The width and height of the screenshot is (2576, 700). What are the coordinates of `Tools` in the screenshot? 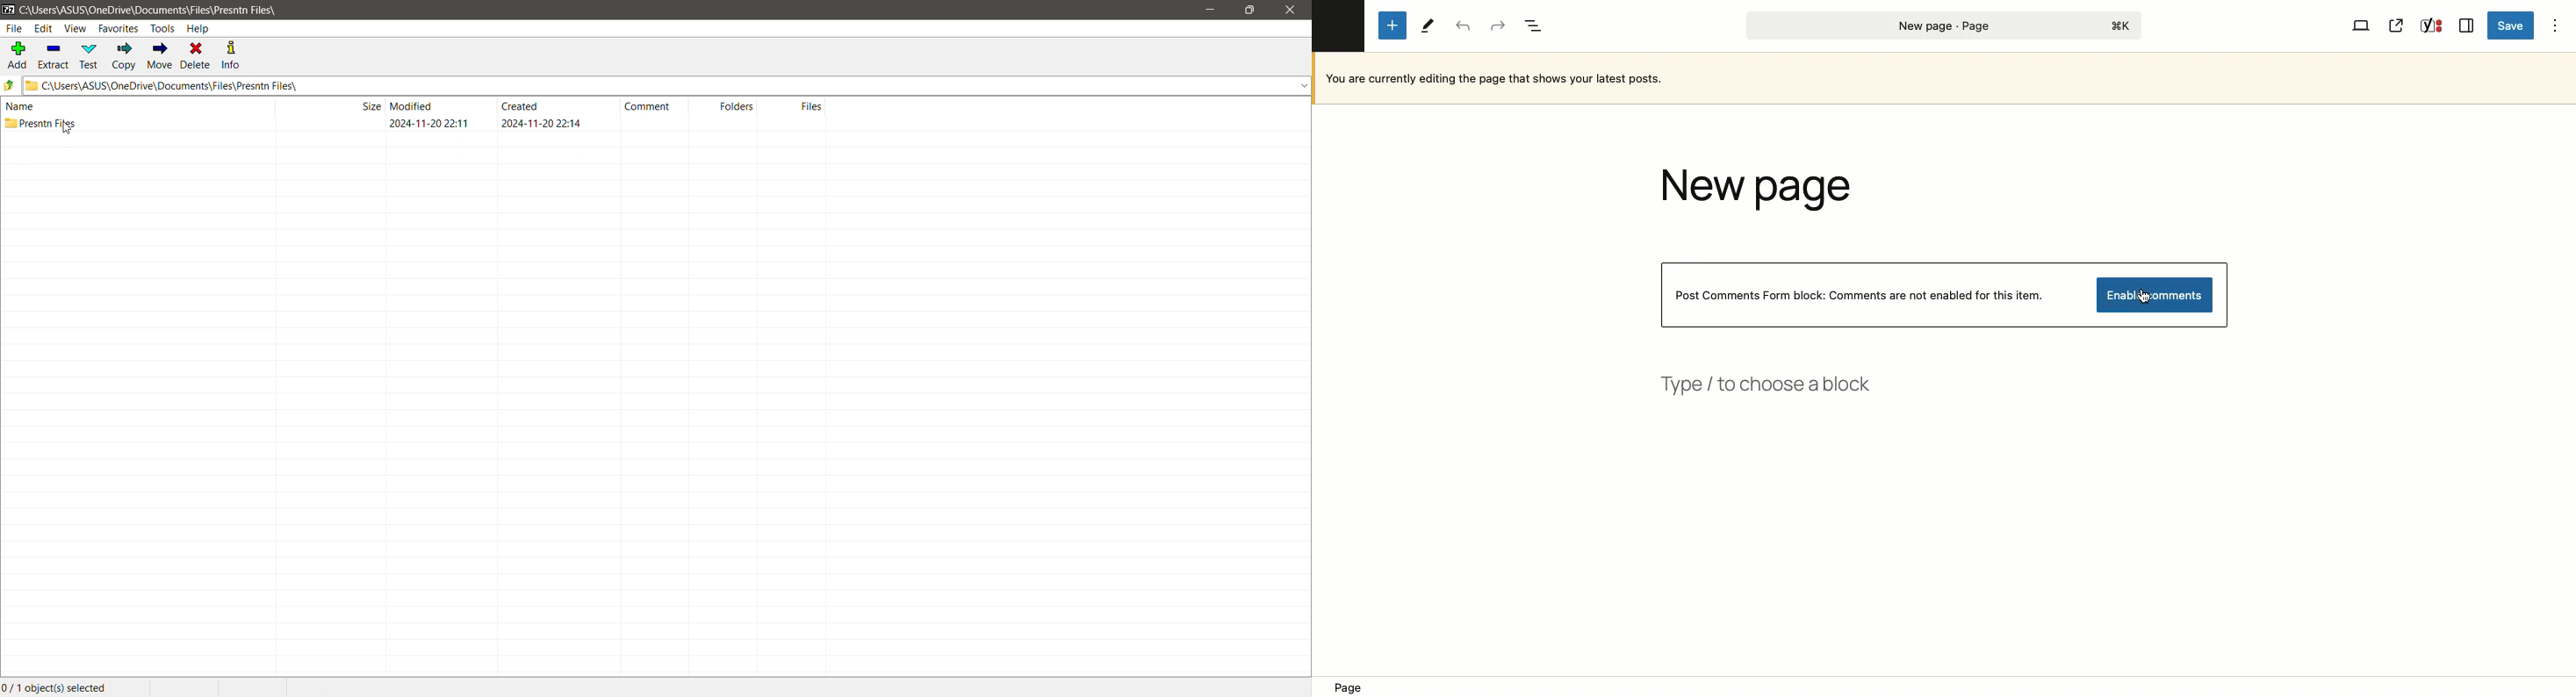 It's located at (1427, 25).